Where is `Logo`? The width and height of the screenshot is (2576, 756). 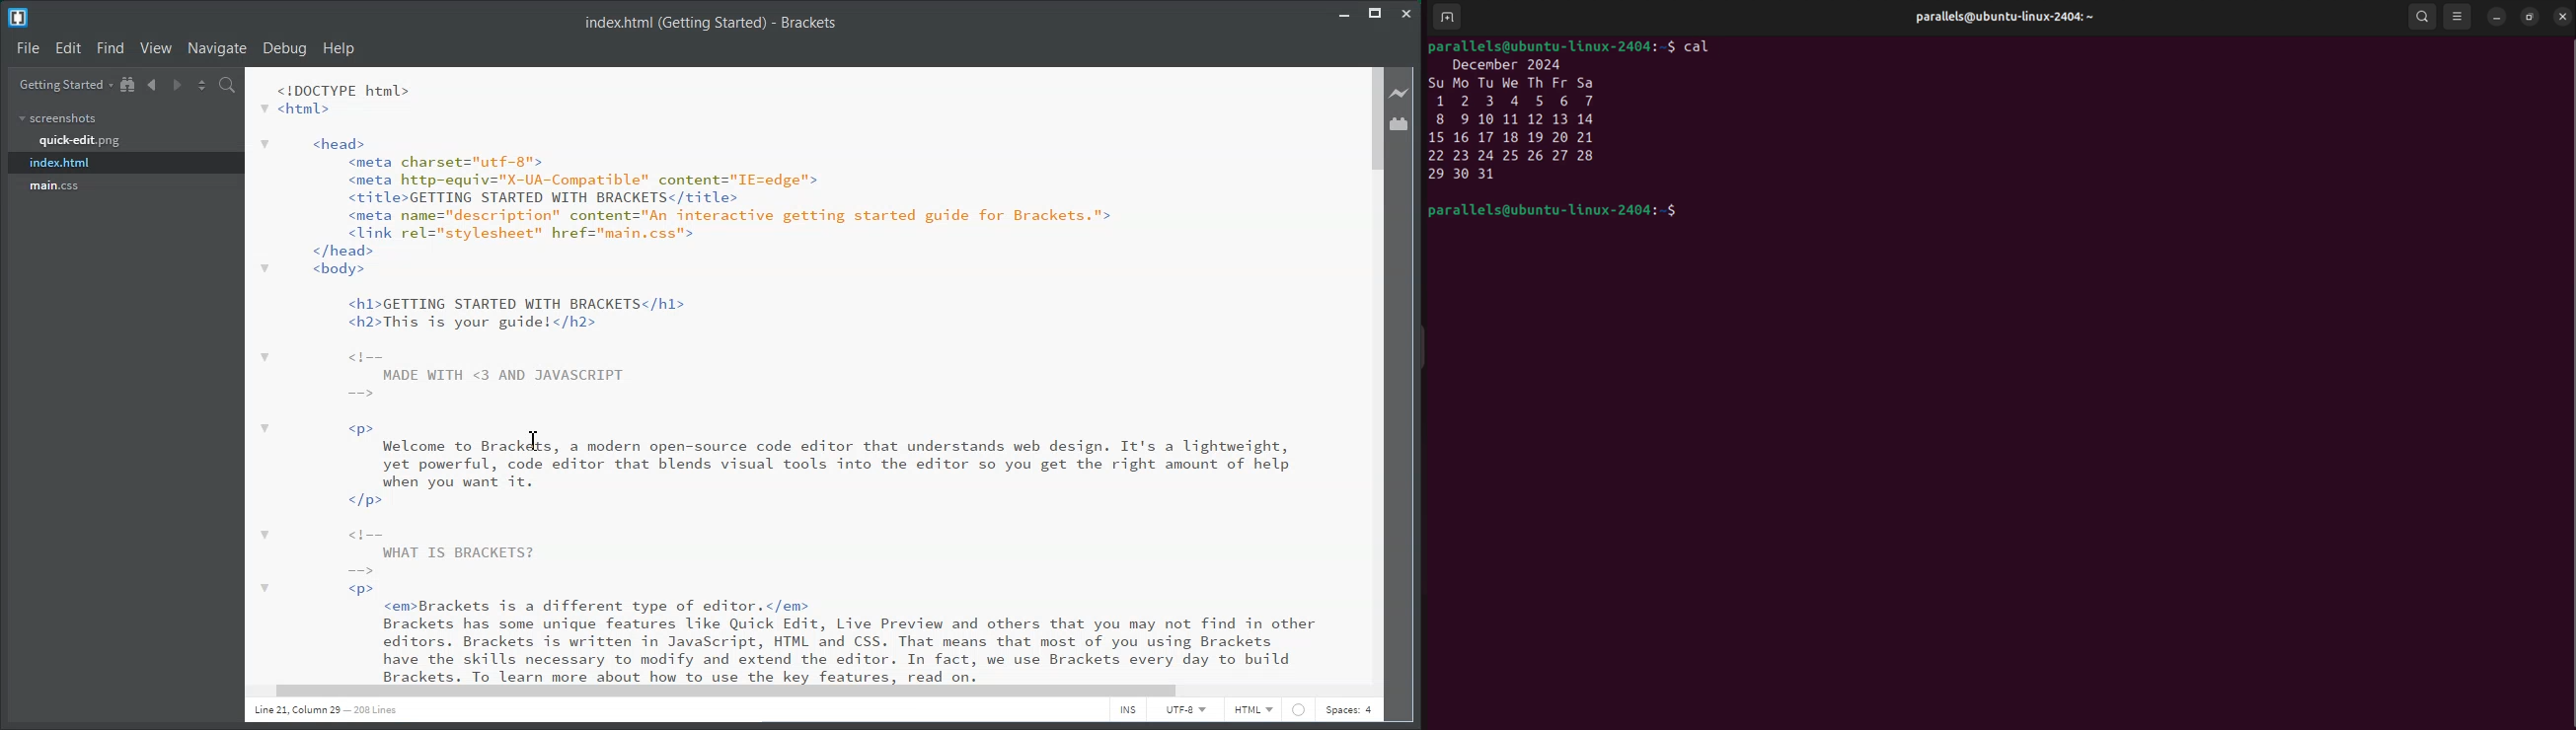 Logo is located at coordinates (18, 19).